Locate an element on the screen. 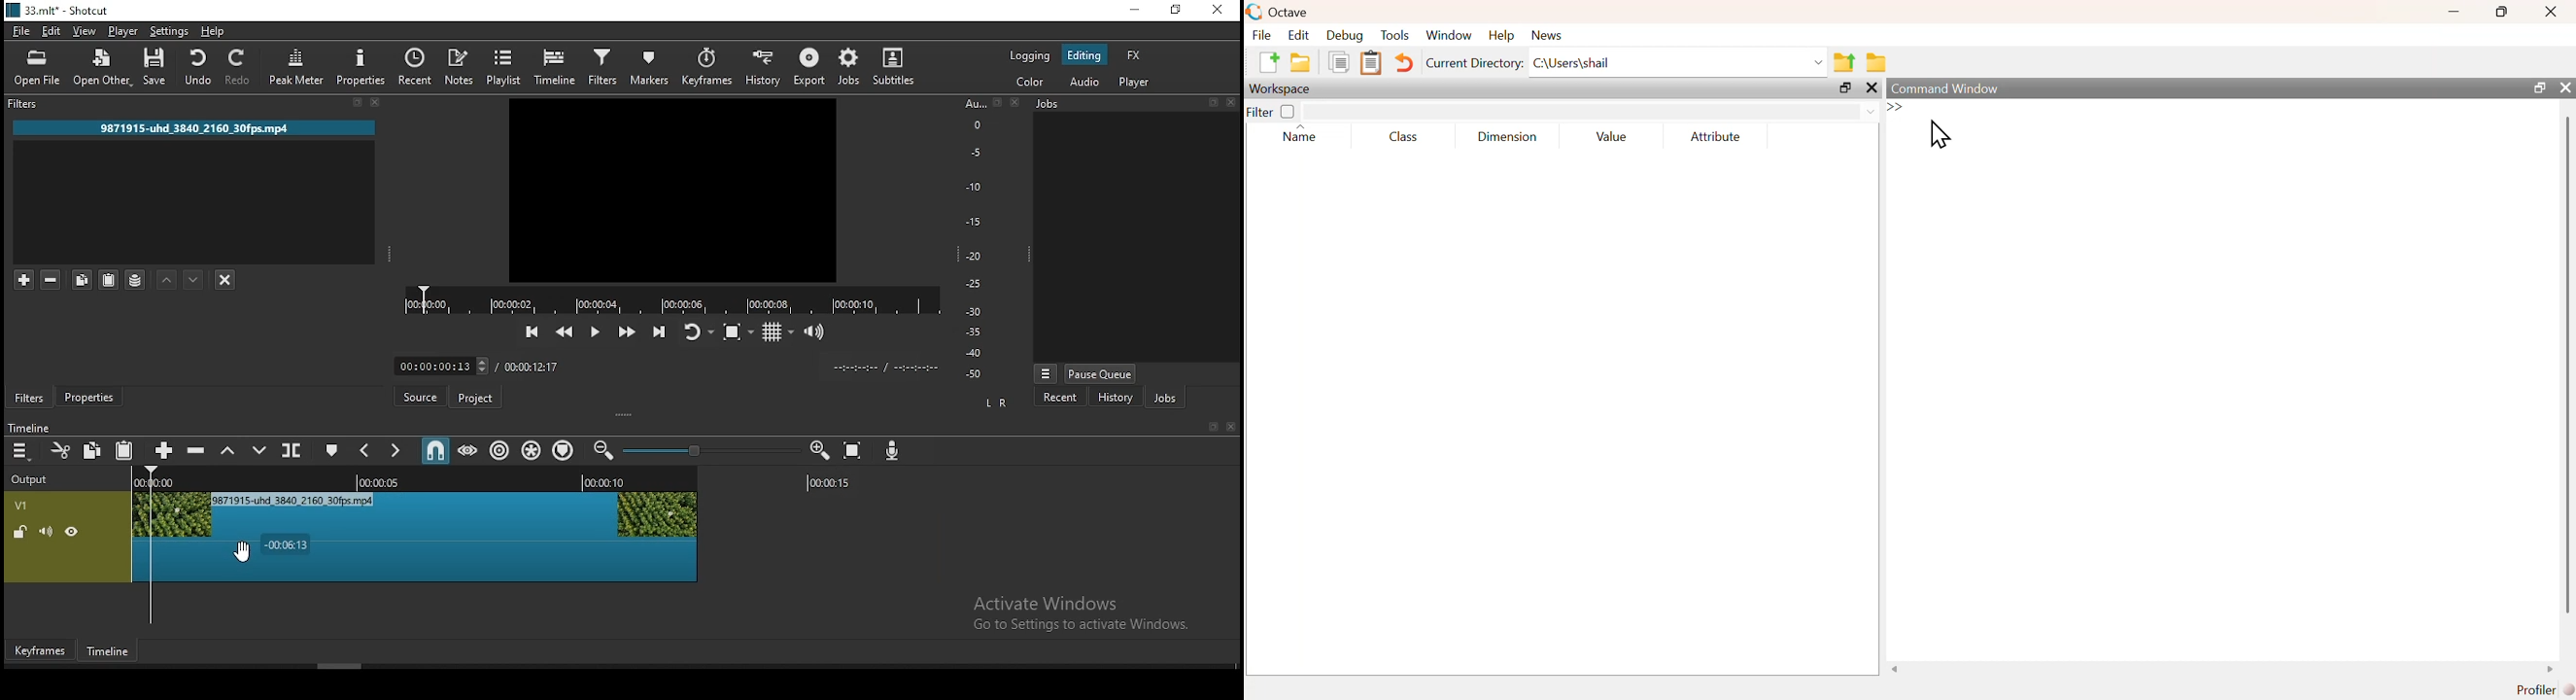 This screenshot has width=2576, height=700. Clipboard is located at coordinates (1370, 64).